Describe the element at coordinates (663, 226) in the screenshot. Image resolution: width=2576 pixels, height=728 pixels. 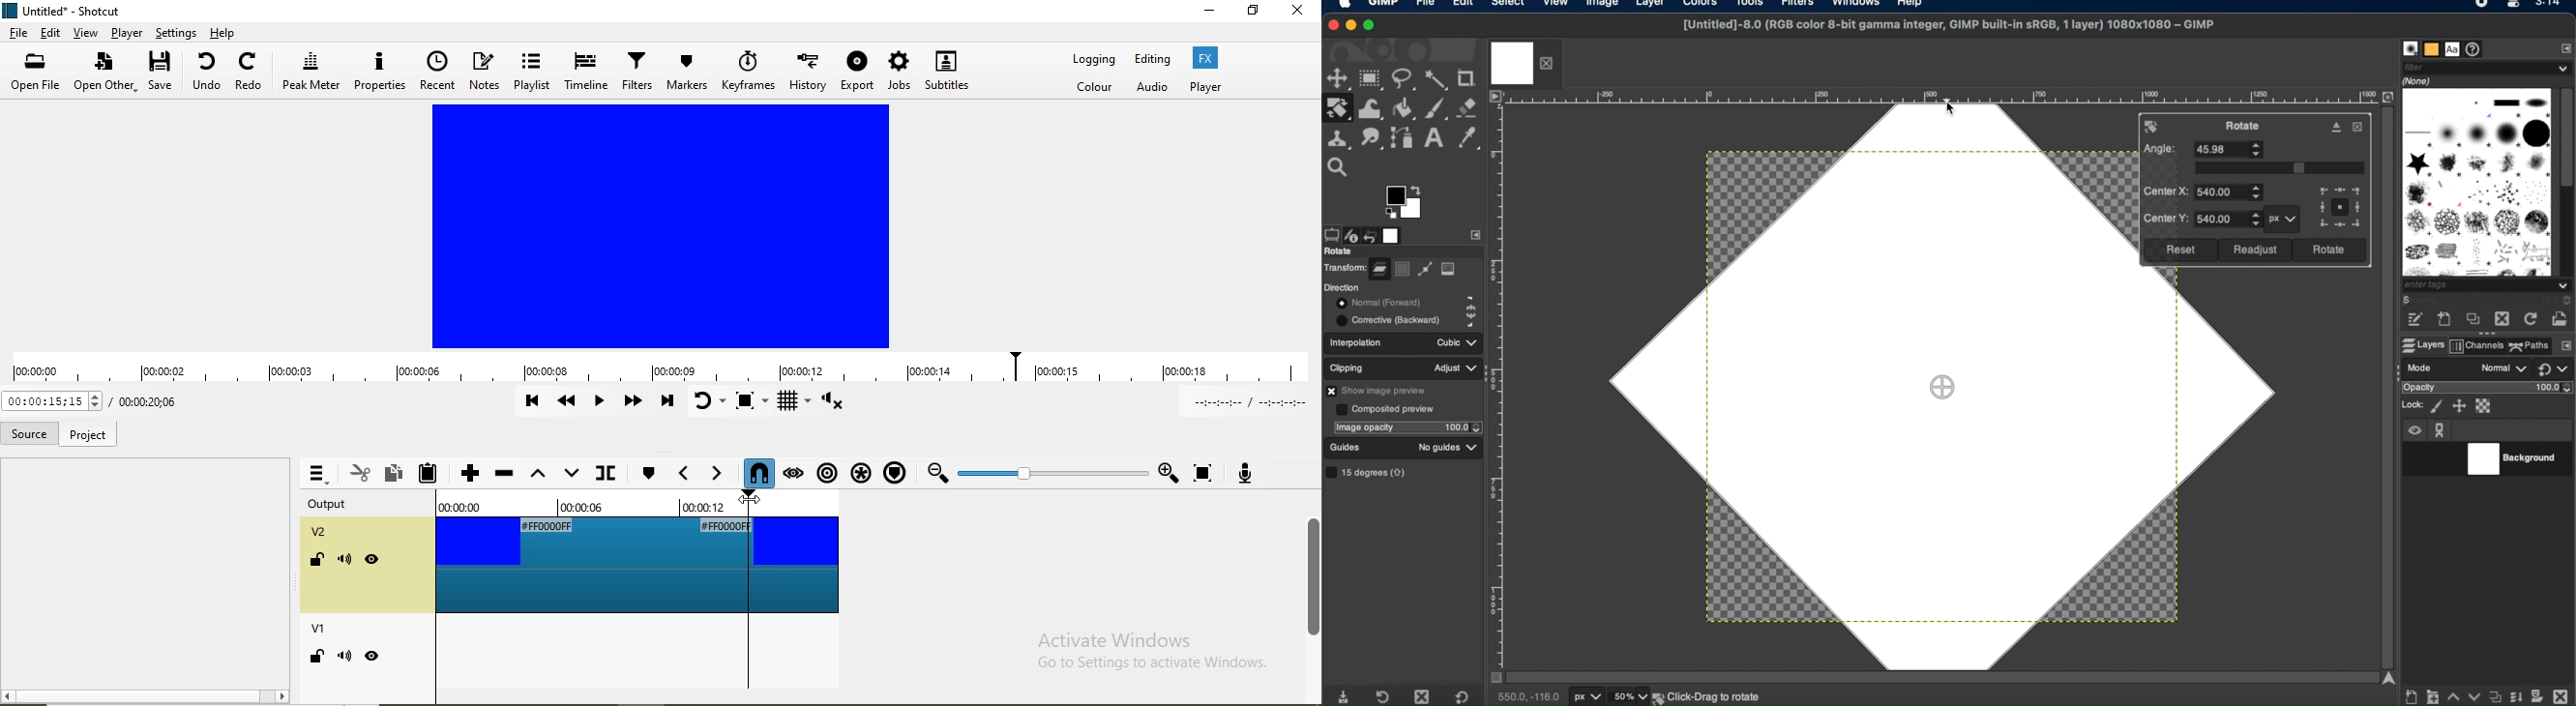
I see `video preview` at that location.